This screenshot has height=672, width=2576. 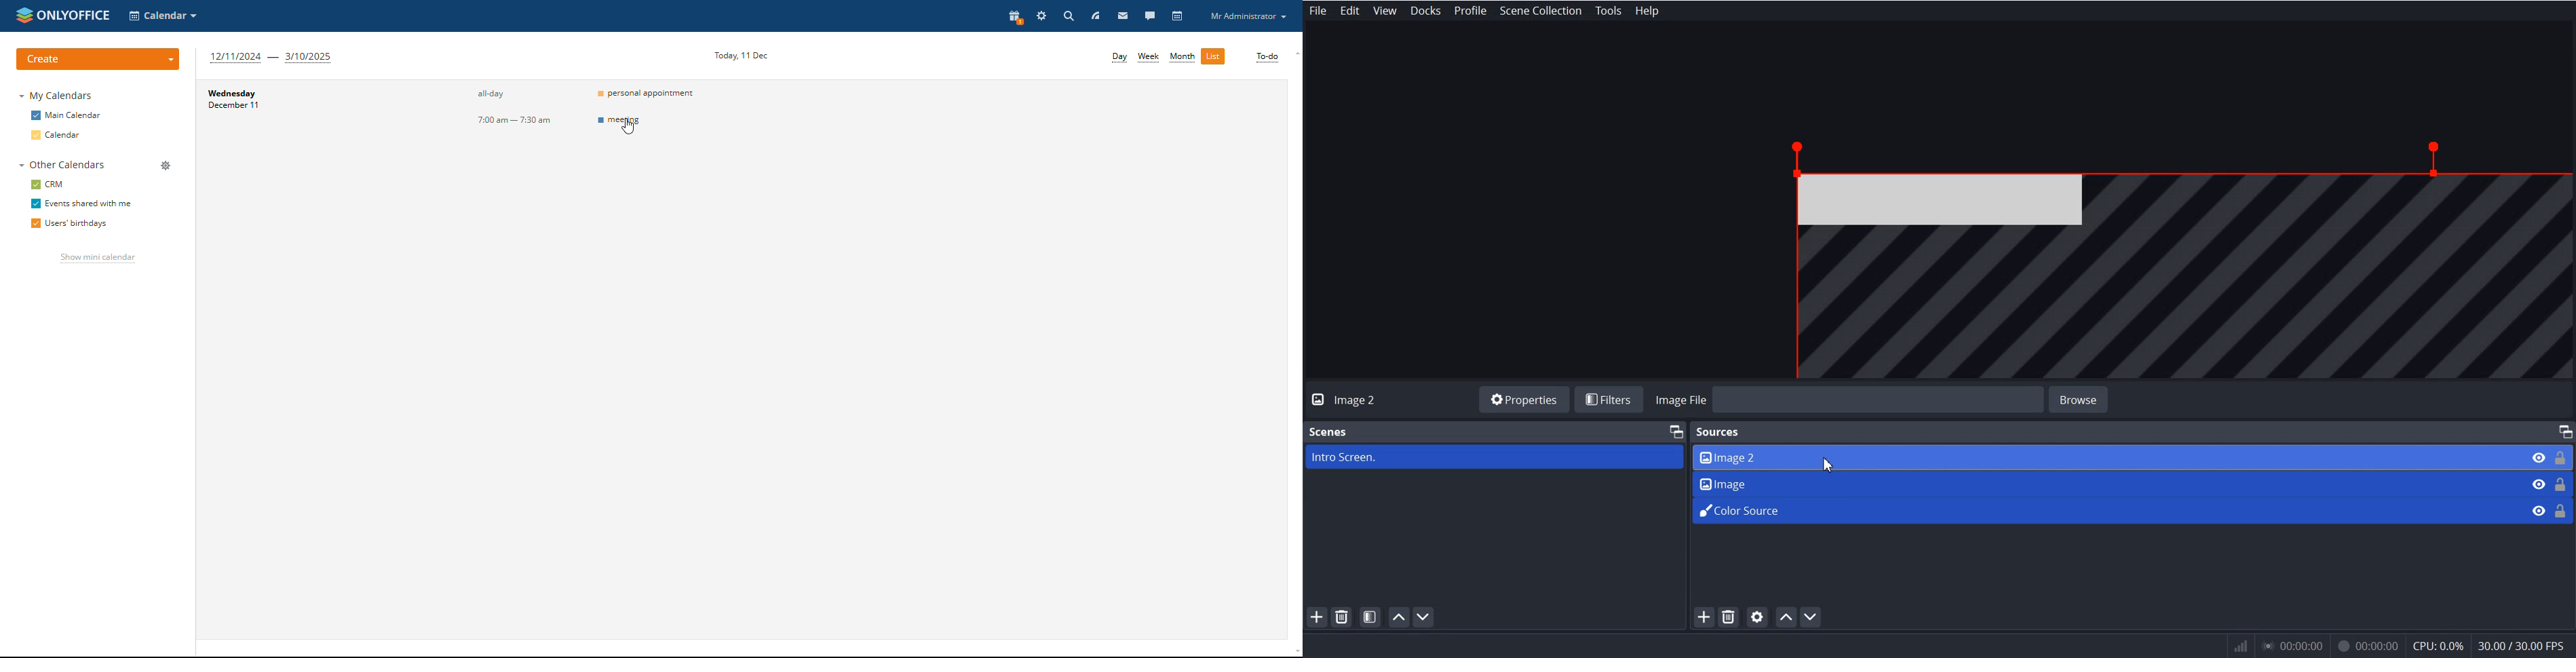 I want to click on Image File Browse, so click(x=1849, y=399).